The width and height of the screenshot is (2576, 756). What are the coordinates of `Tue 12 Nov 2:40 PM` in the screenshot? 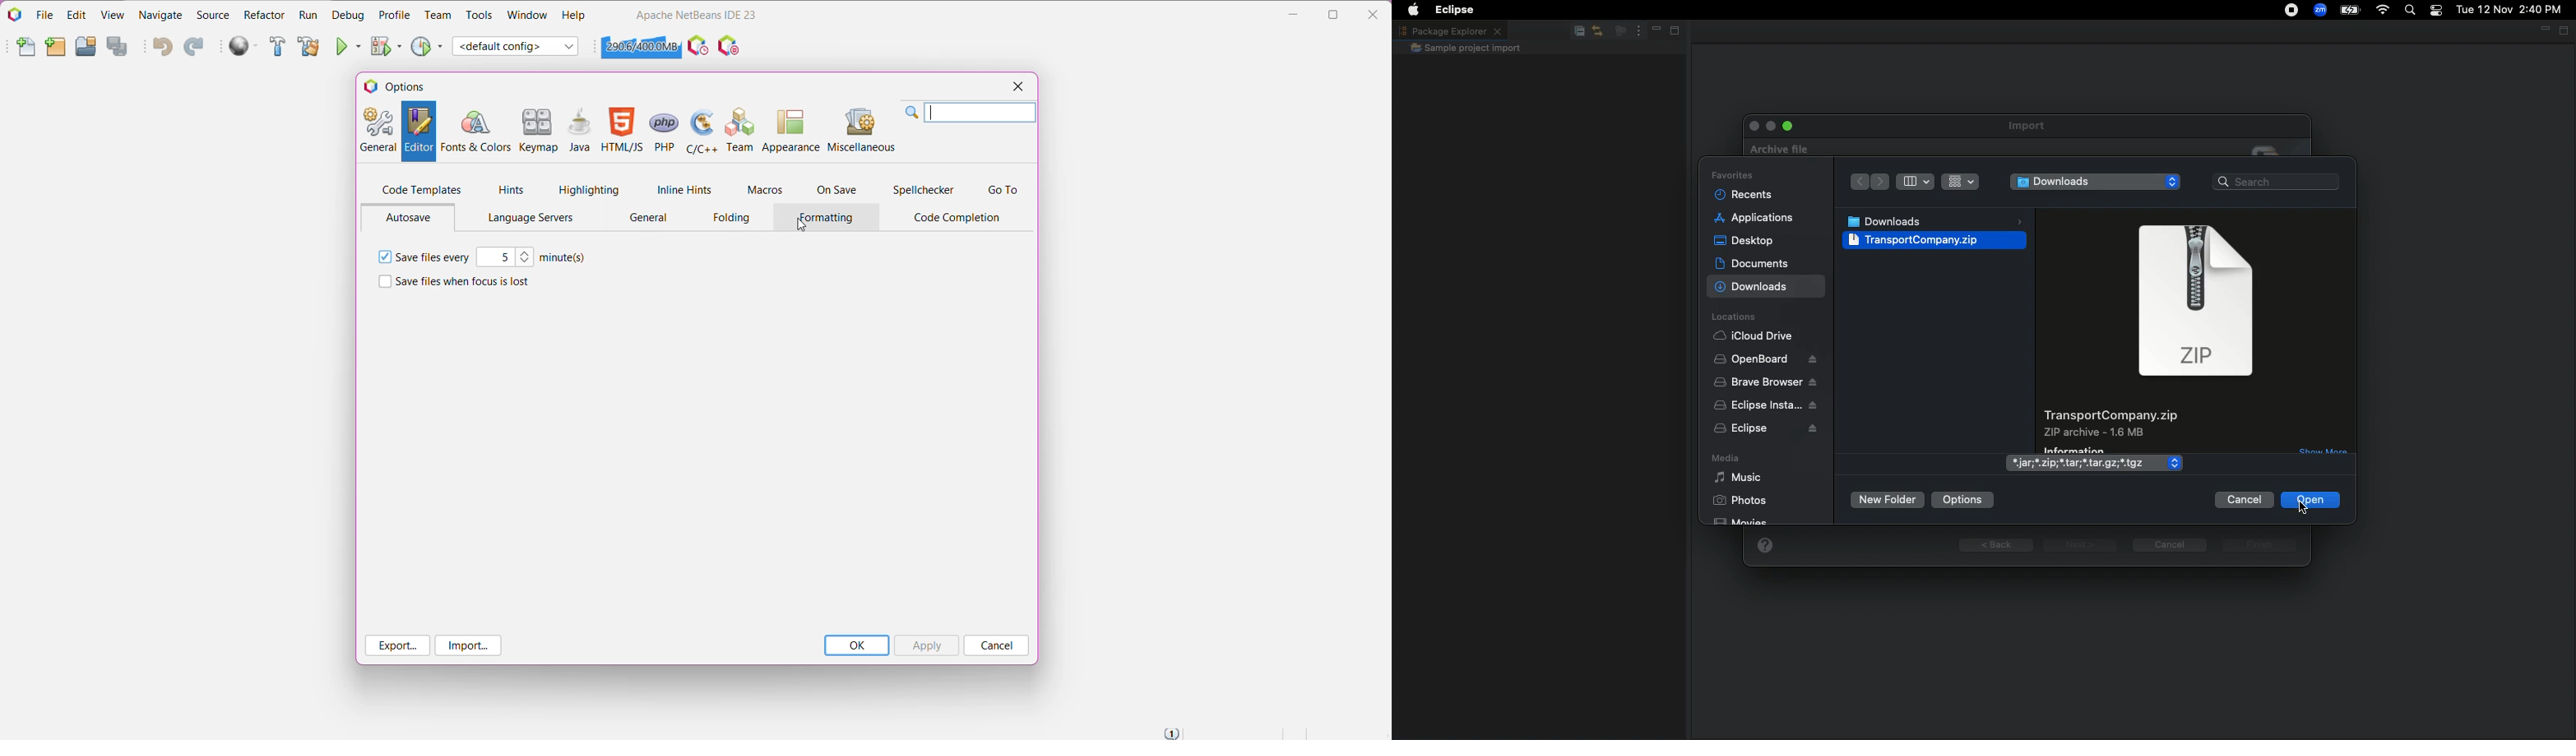 It's located at (2509, 10).